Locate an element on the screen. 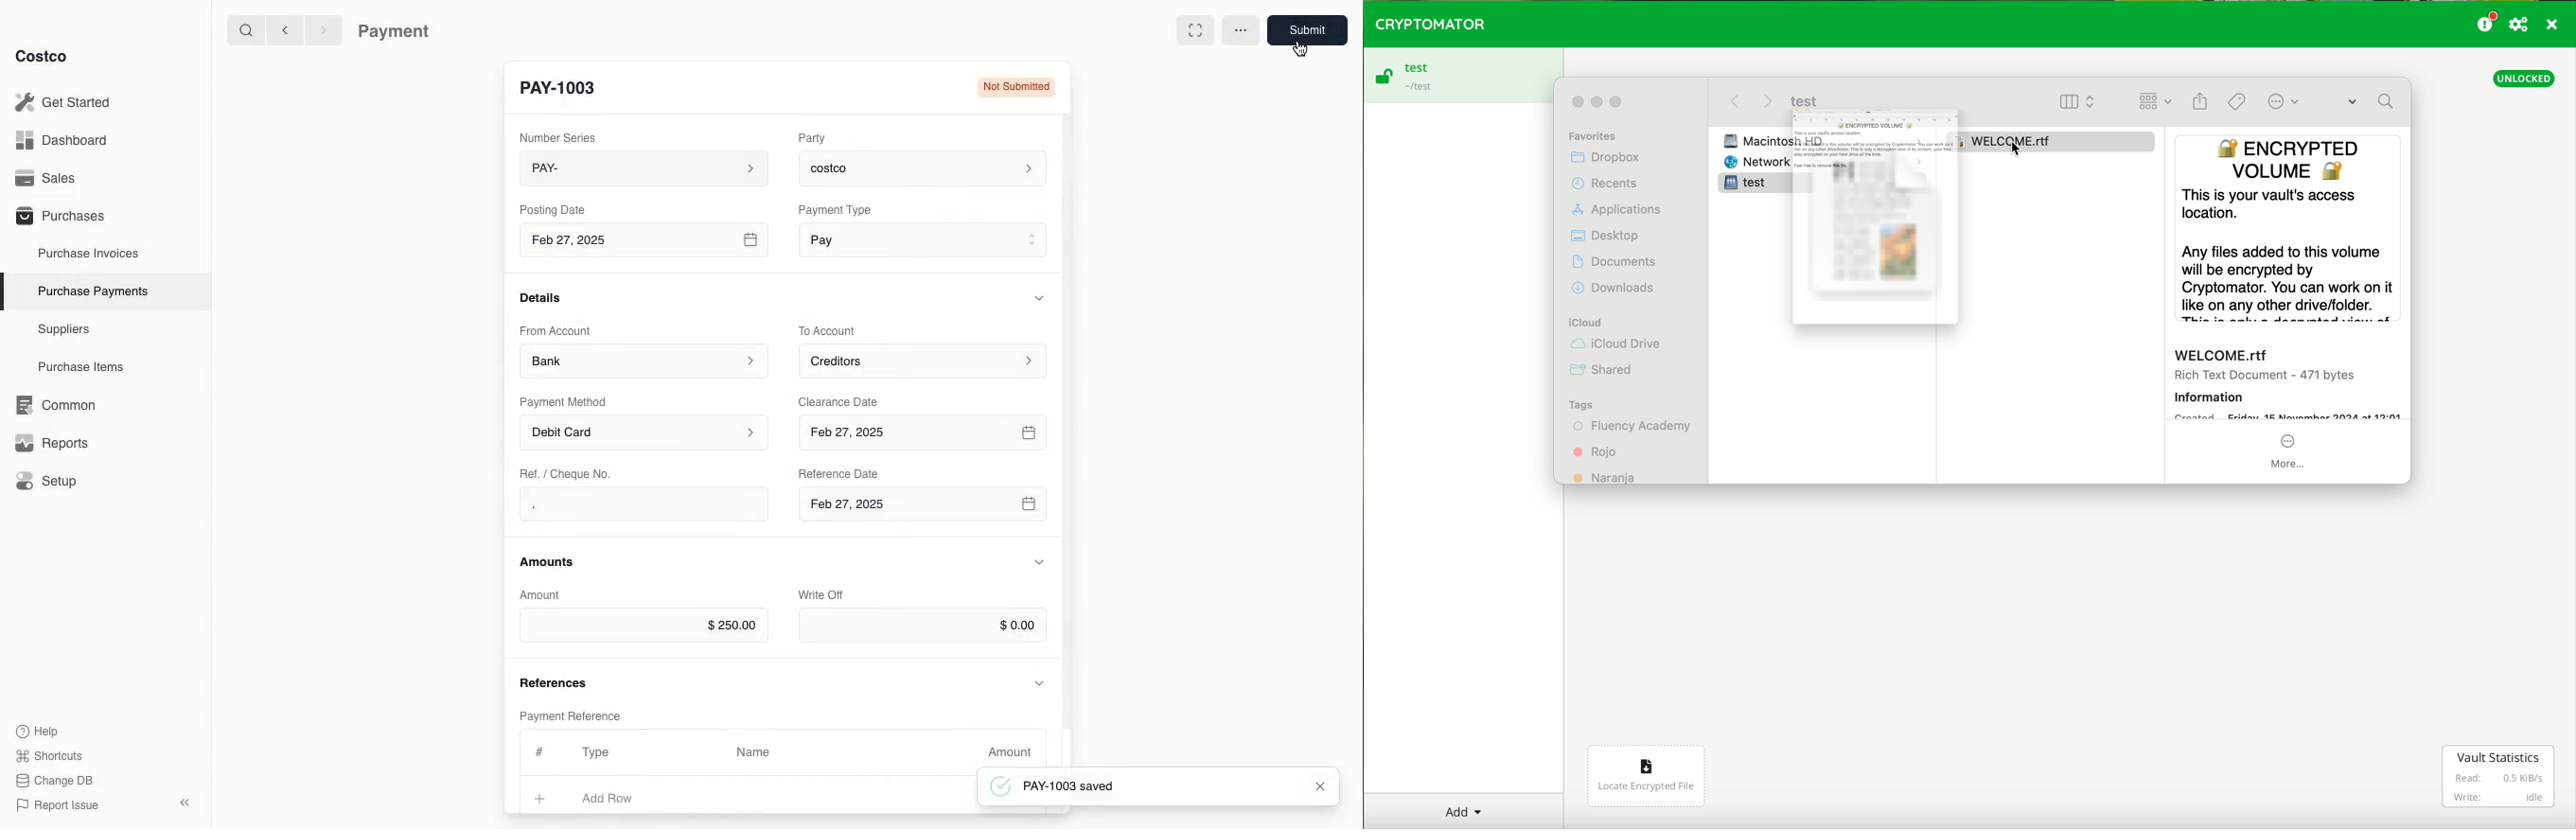 This screenshot has width=2576, height=840. Clearance Date is located at coordinates (845, 400).